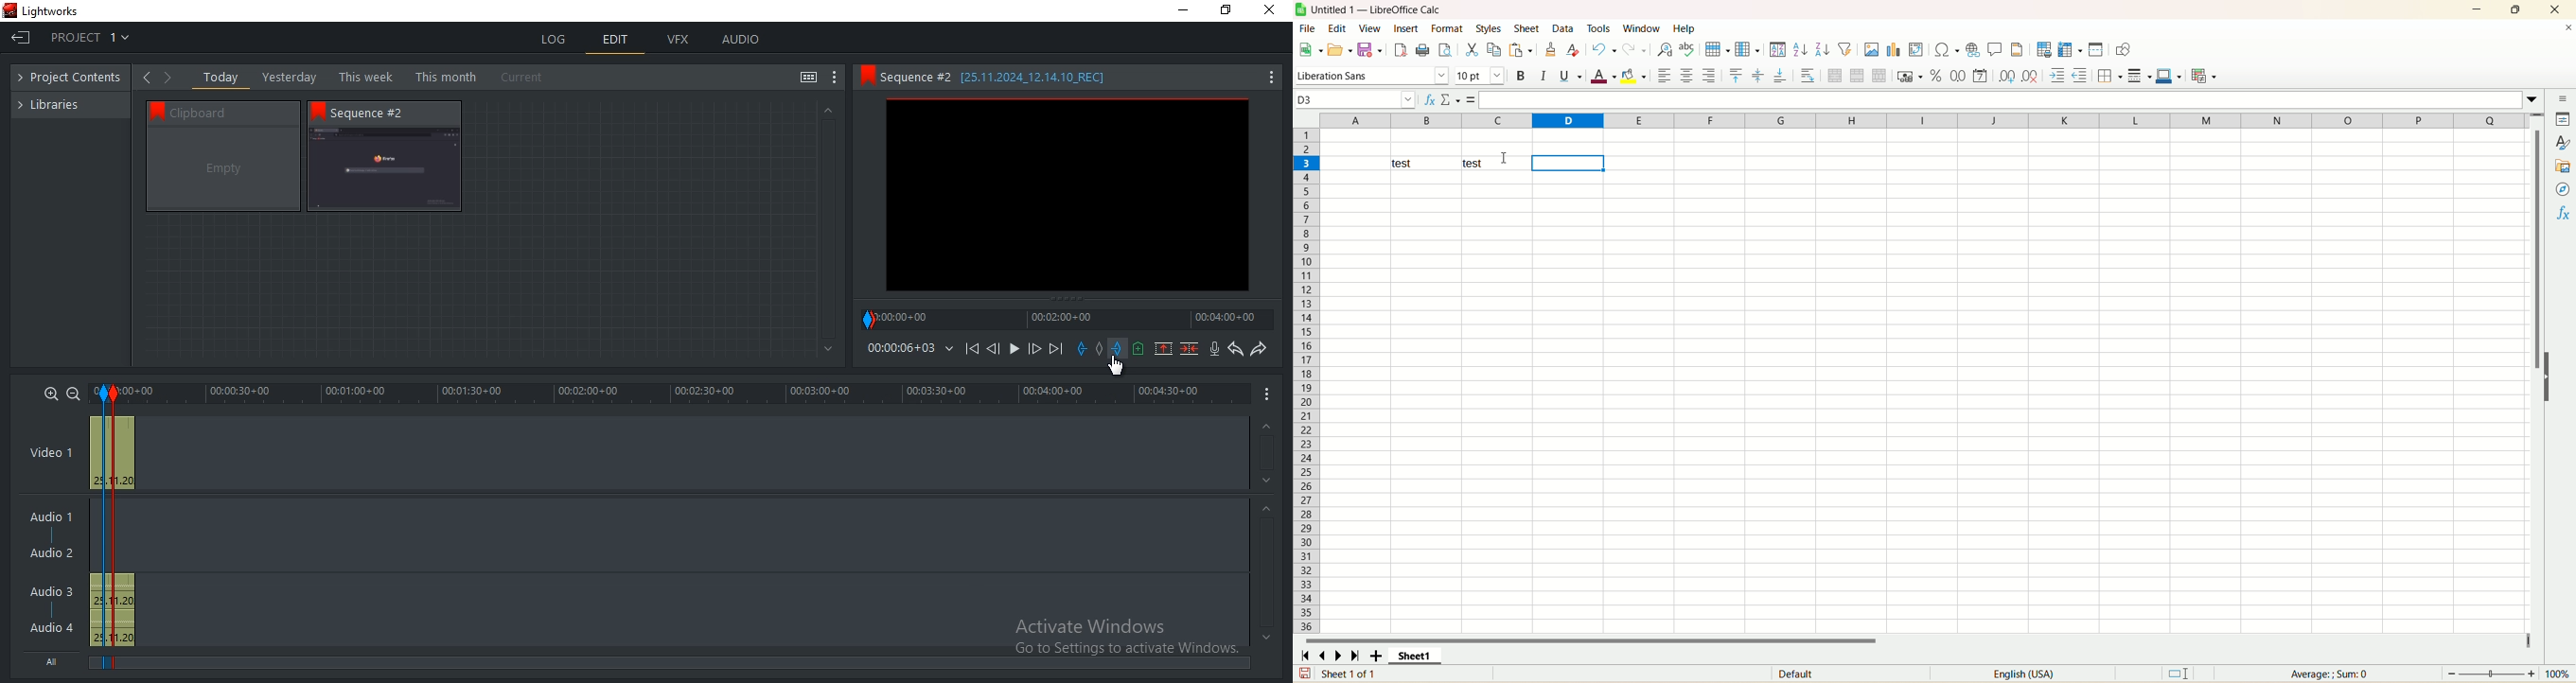 Image resolution: width=2576 pixels, height=700 pixels. I want to click on timeline, so click(672, 394).